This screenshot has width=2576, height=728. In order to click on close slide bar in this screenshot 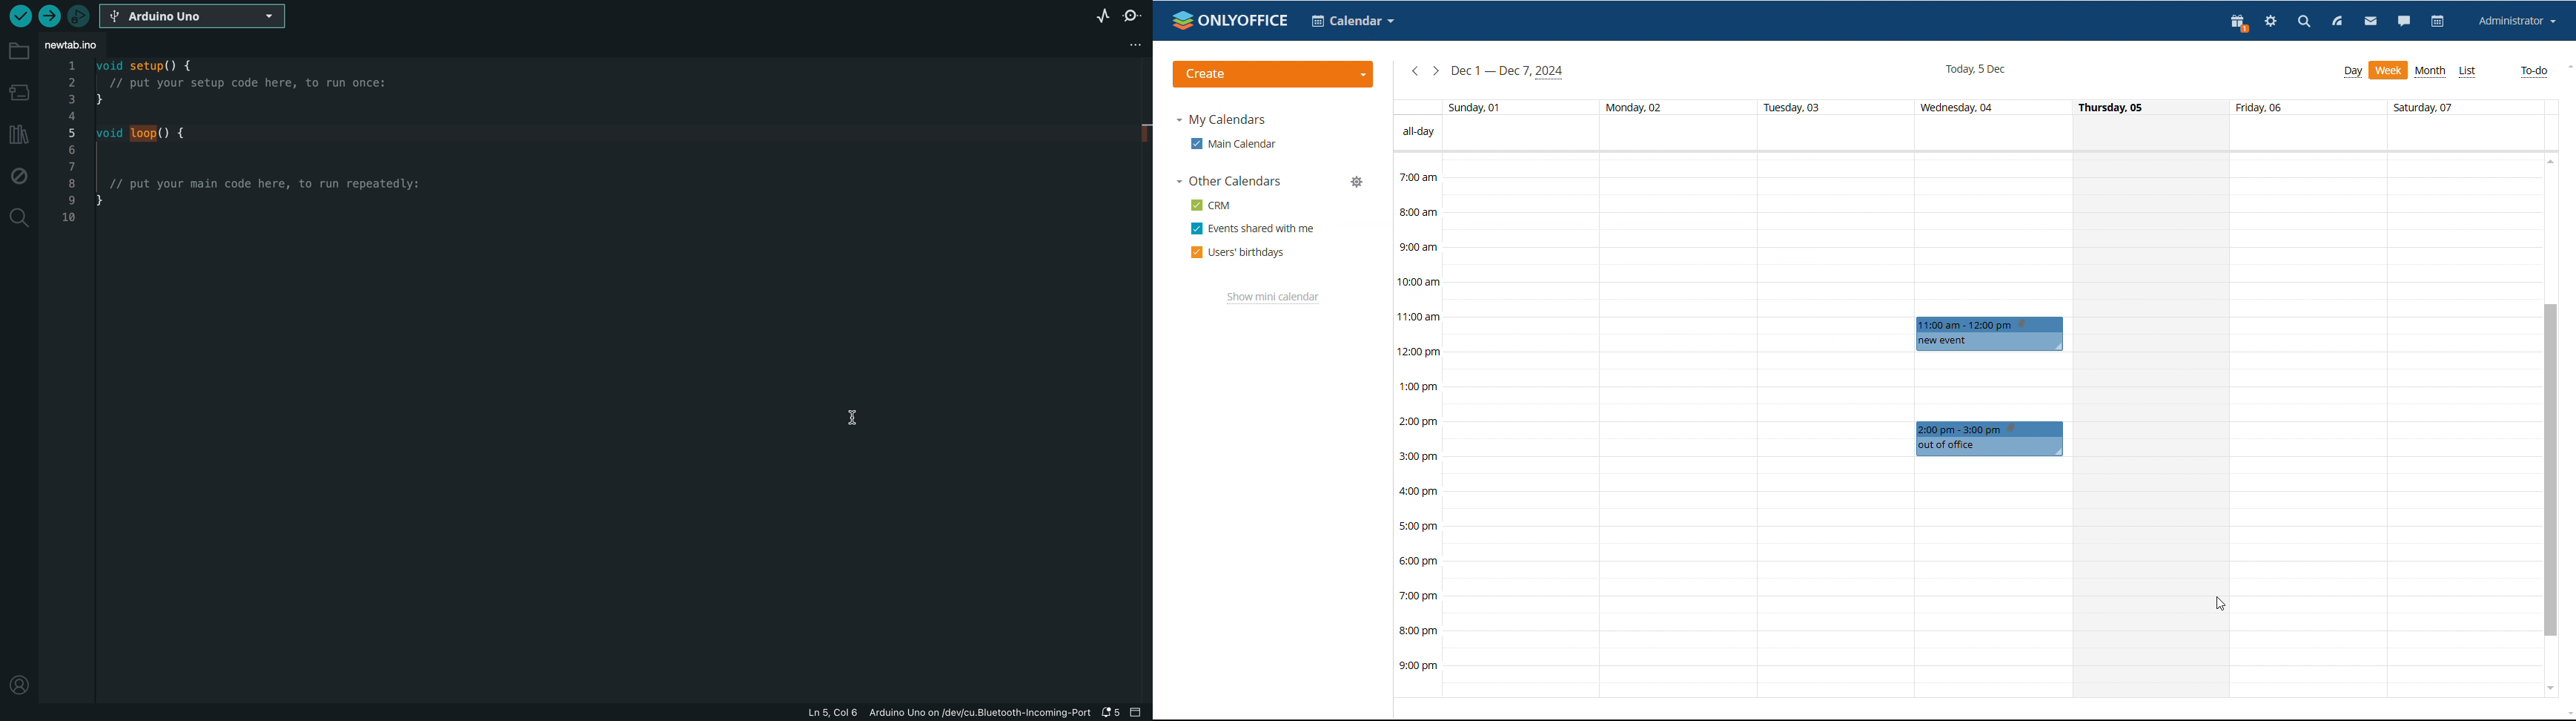, I will do `click(1139, 711)`.